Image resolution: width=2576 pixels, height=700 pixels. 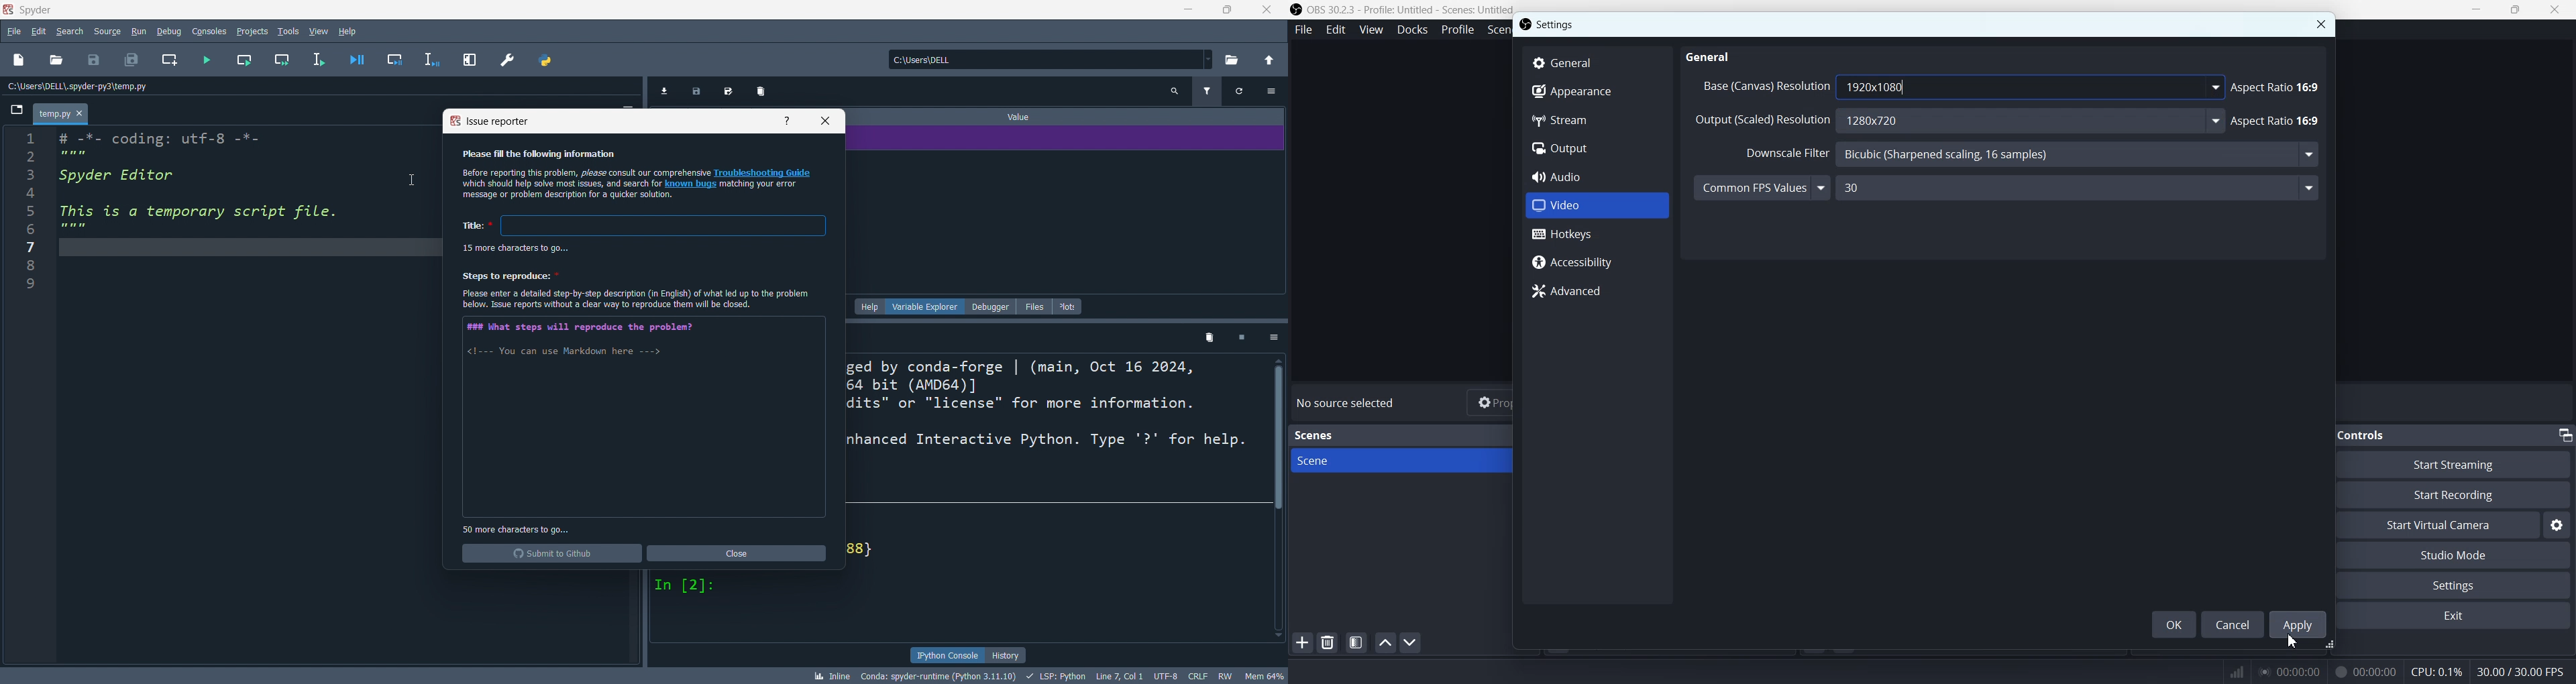 What do you see at coordinates (645, 225) in the screenshot?
I see `Title` at bounding box center [645, 225].